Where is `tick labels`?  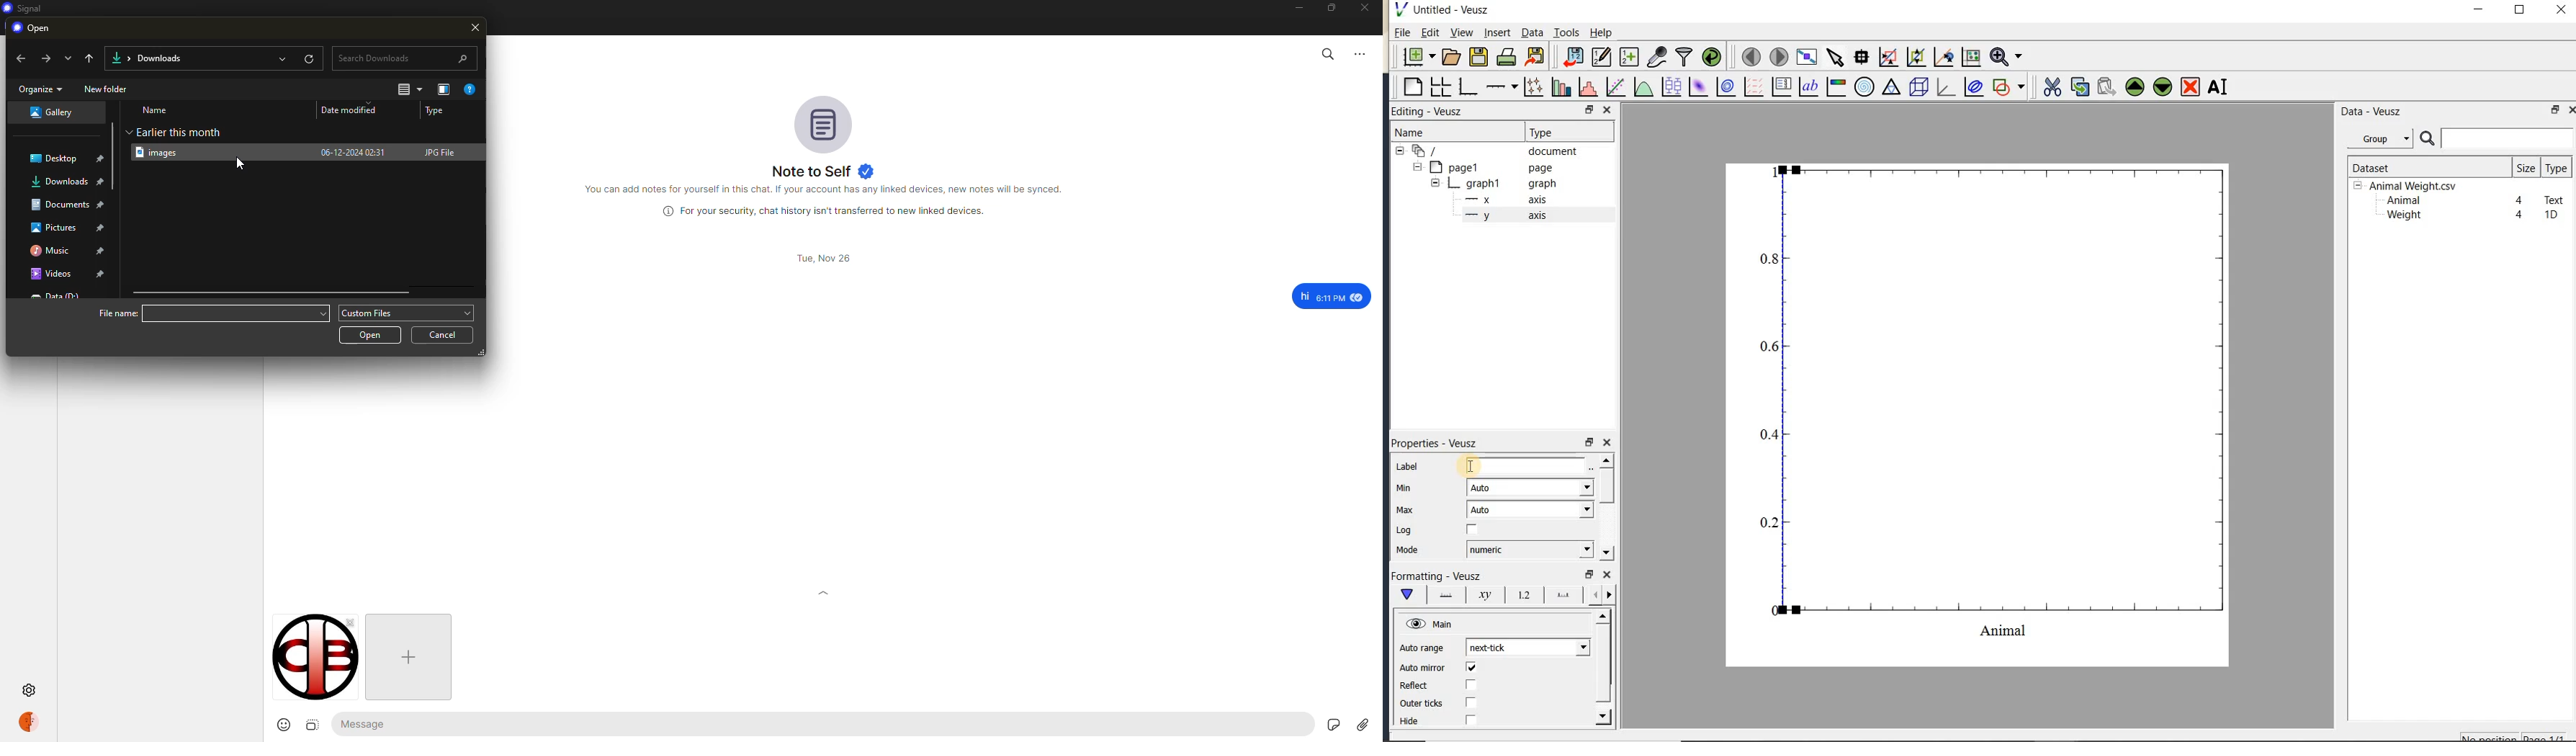
tick labels is located at coordinates (1521, 594).